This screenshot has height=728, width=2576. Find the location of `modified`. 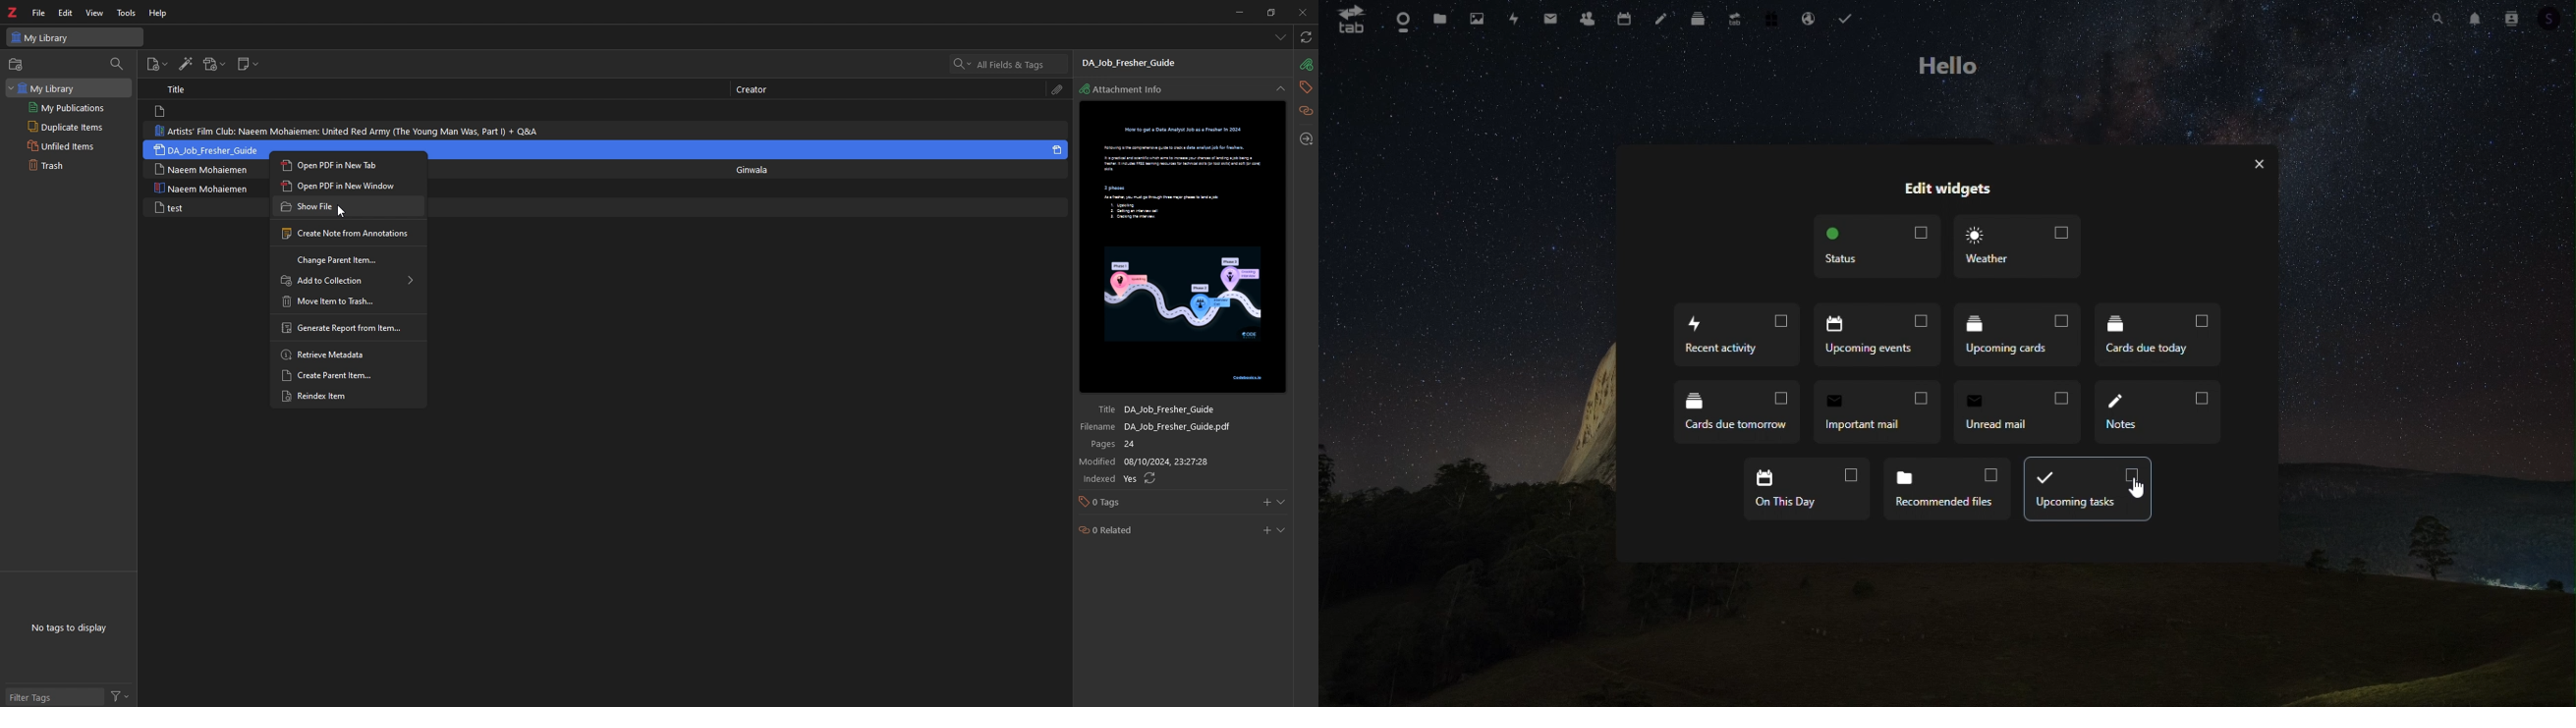

modified is located at coordinates (1174, 462).